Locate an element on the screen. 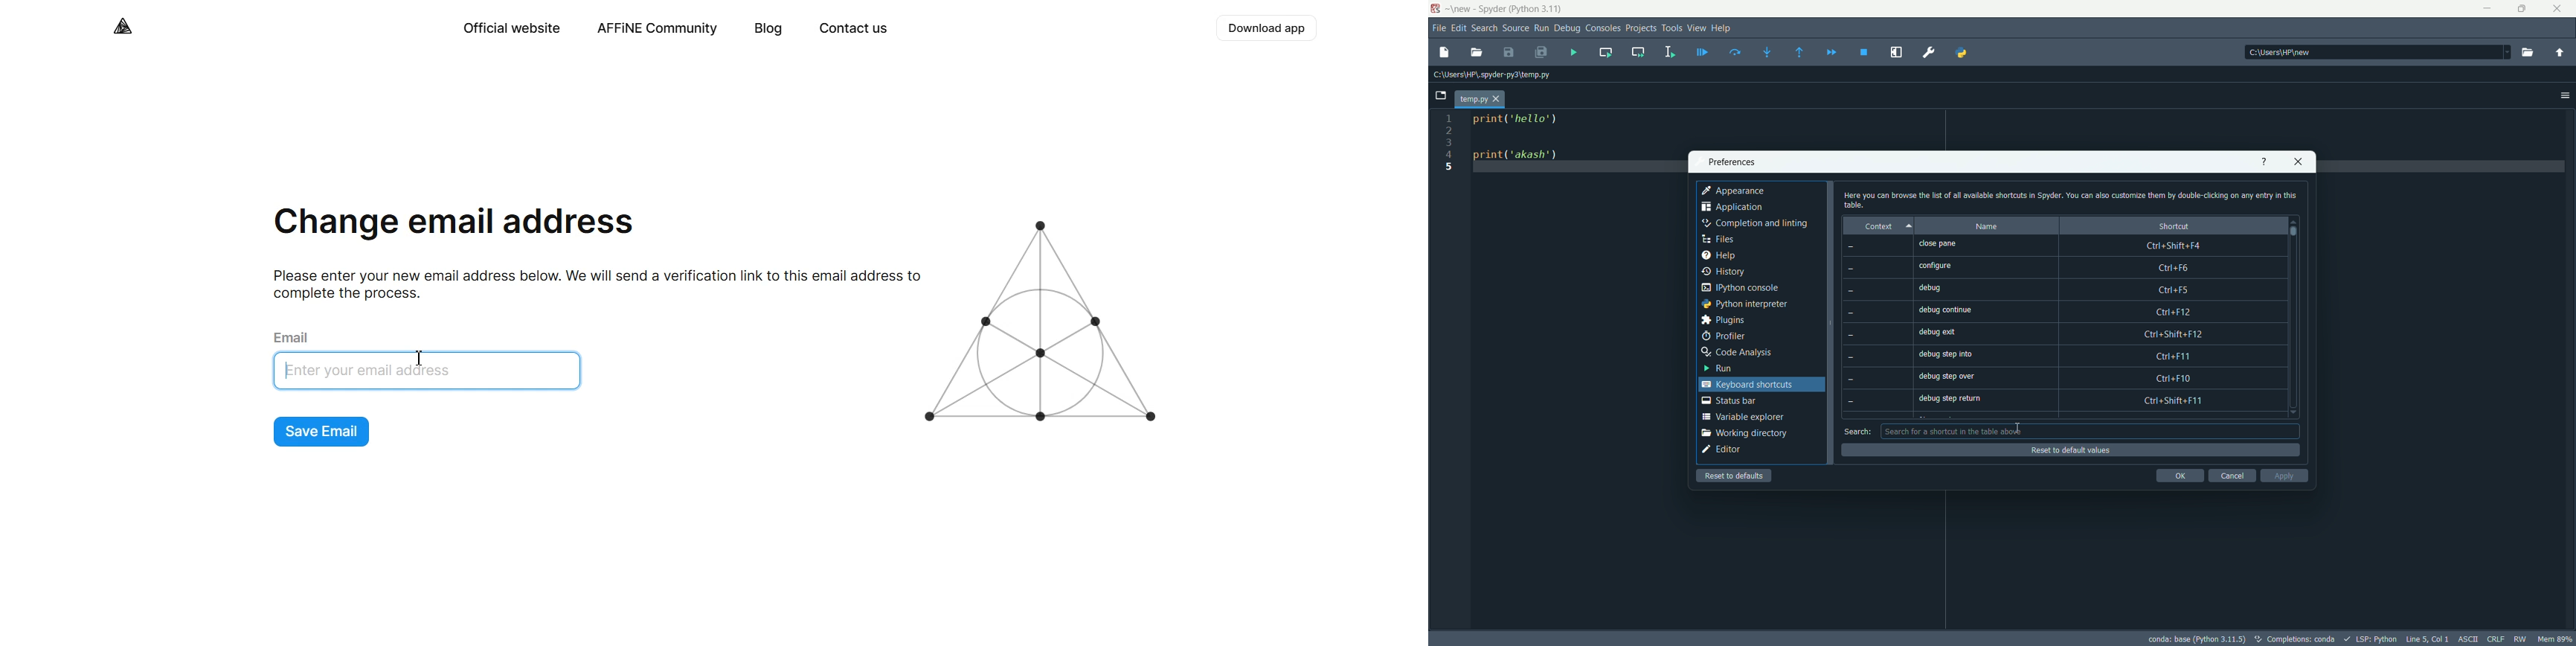 The image size is (2576, 672). -, close pane, ctrl+shift+f4 is located at coordinates (2061, 246).